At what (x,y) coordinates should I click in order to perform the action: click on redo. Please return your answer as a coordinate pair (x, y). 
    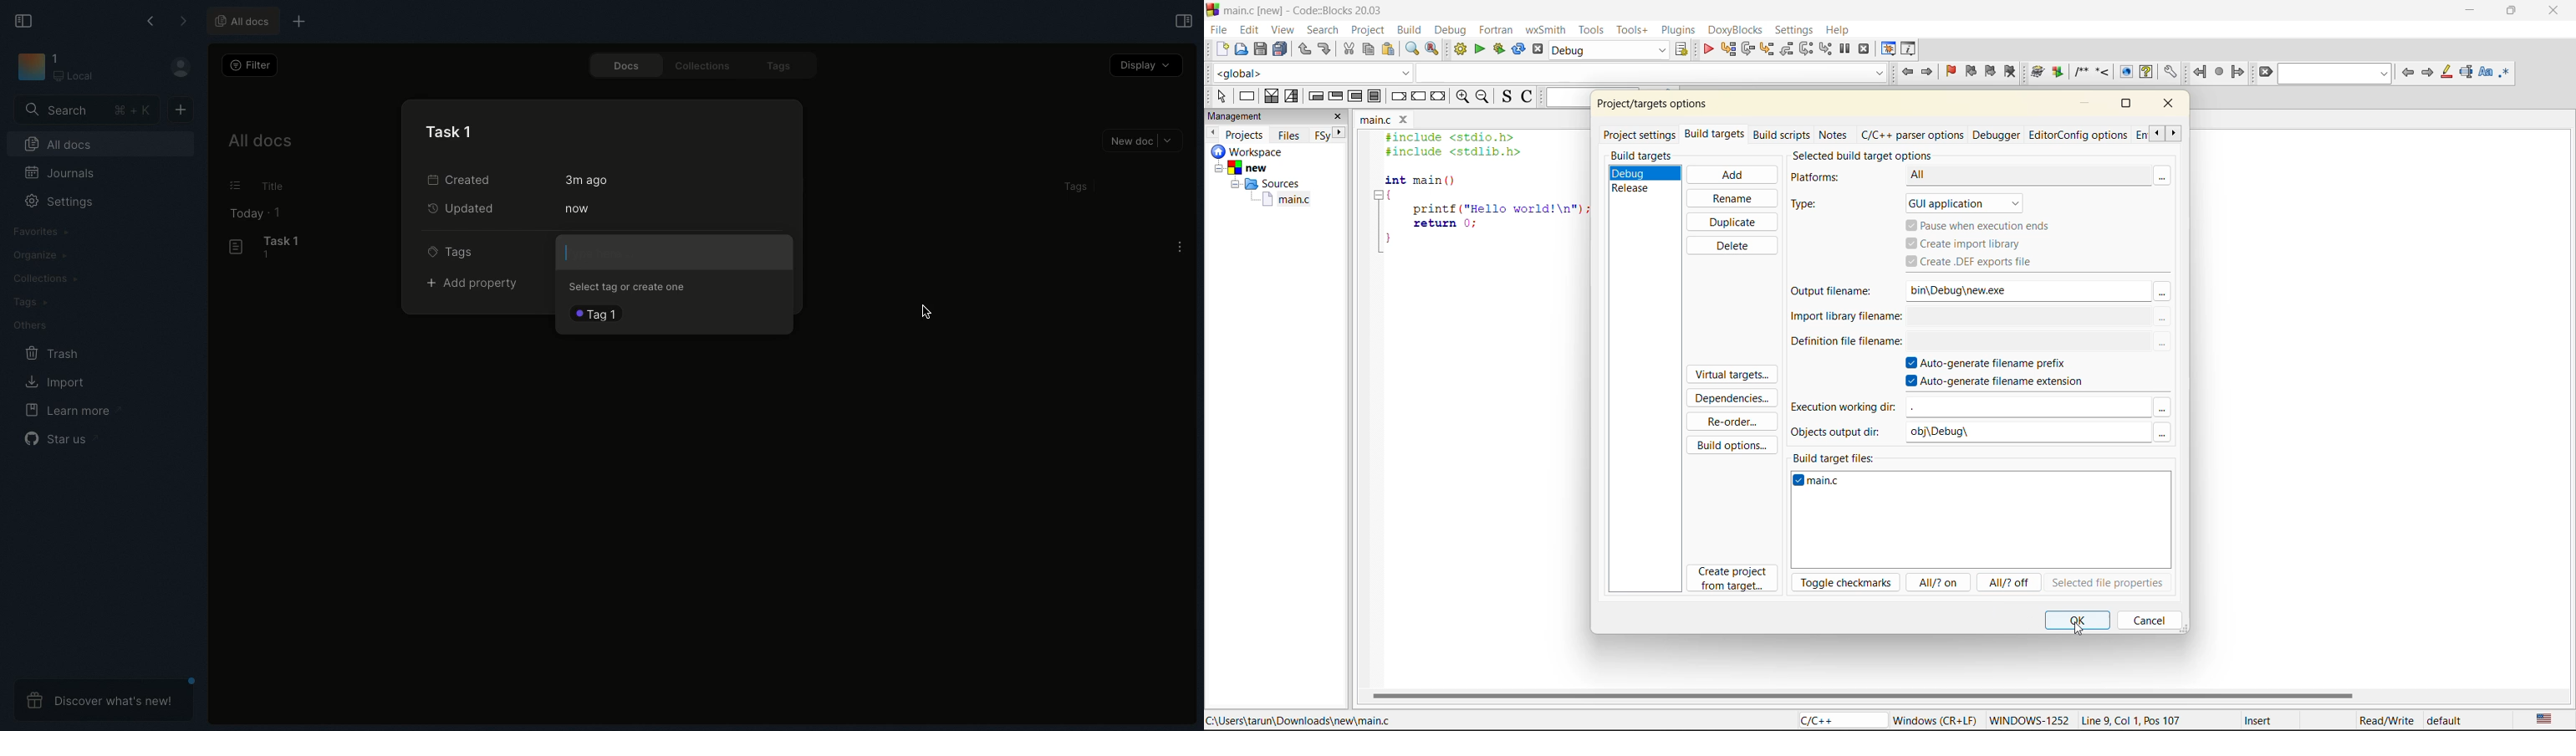
    Looking at the image, I should click on (1327, 50).